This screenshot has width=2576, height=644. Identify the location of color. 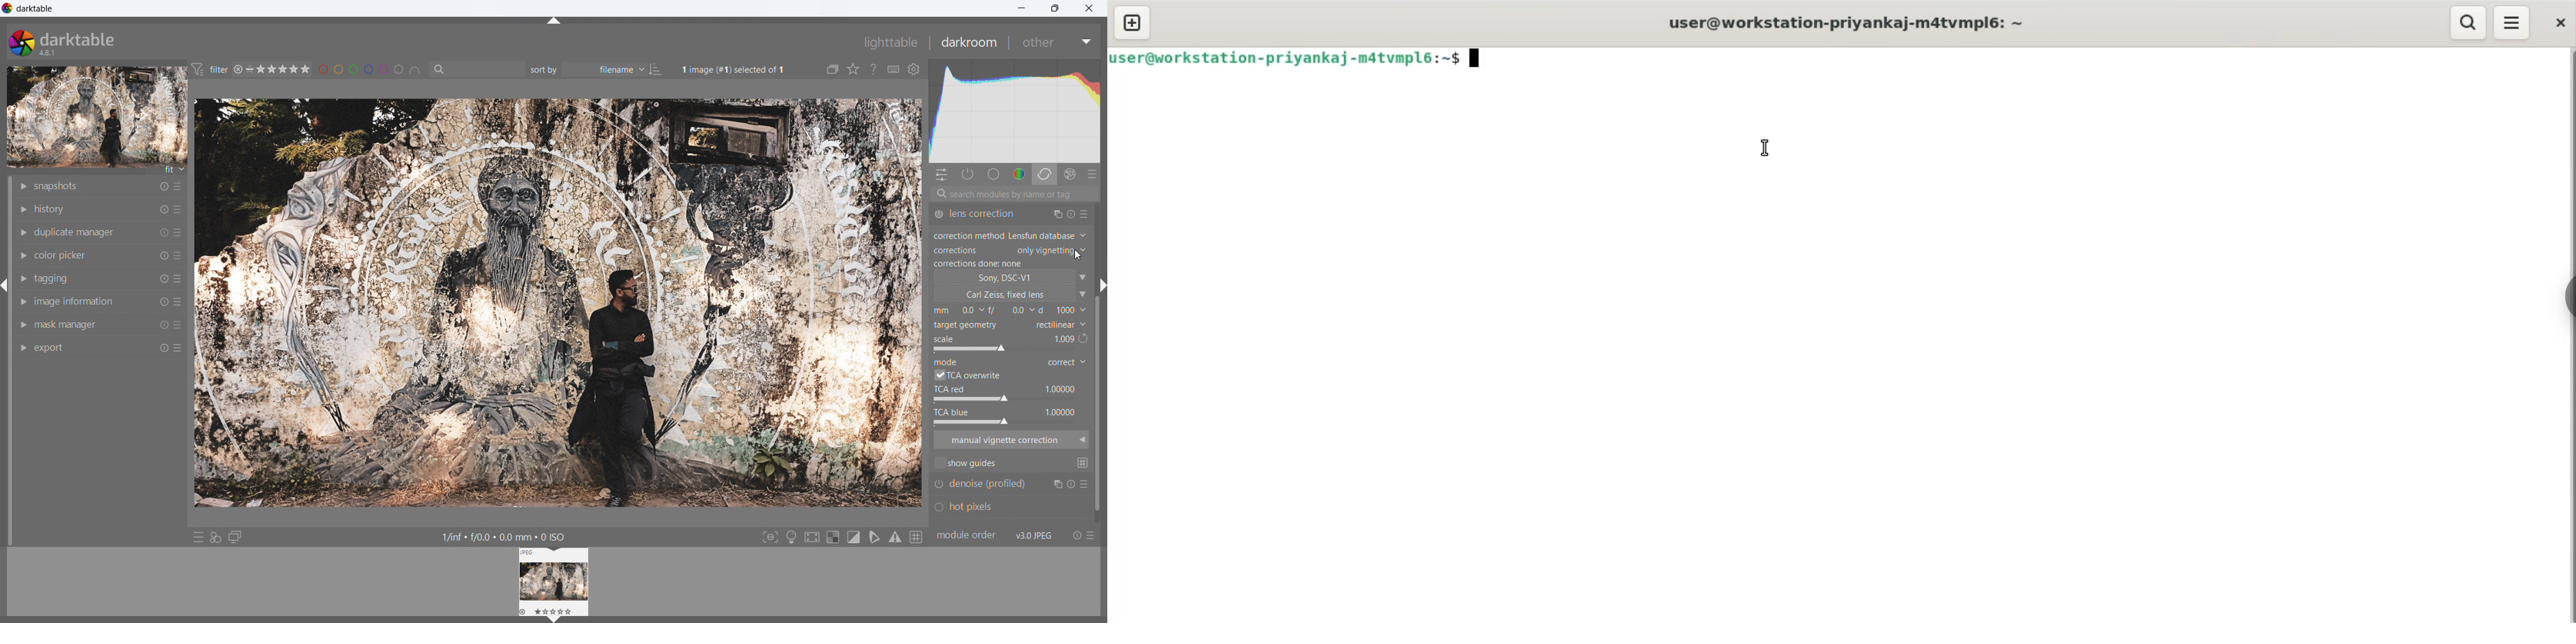
(1020, 175).